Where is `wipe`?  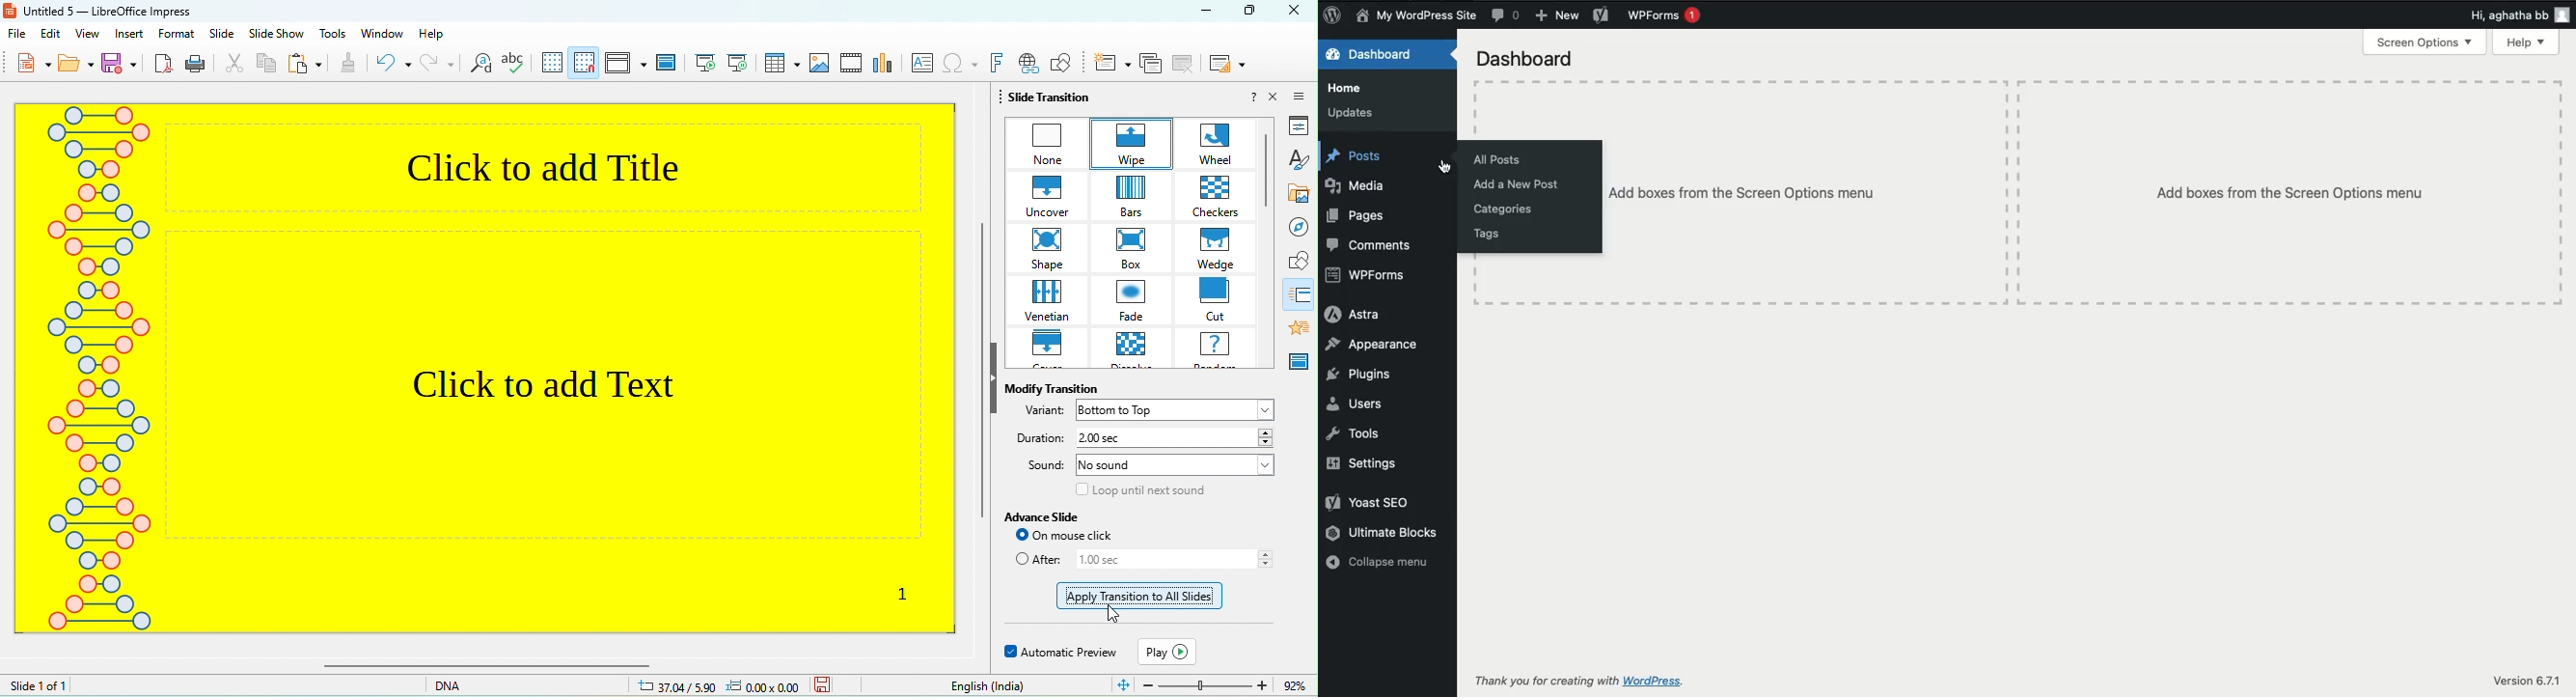
wipe is located at coordinates (1128, 144).